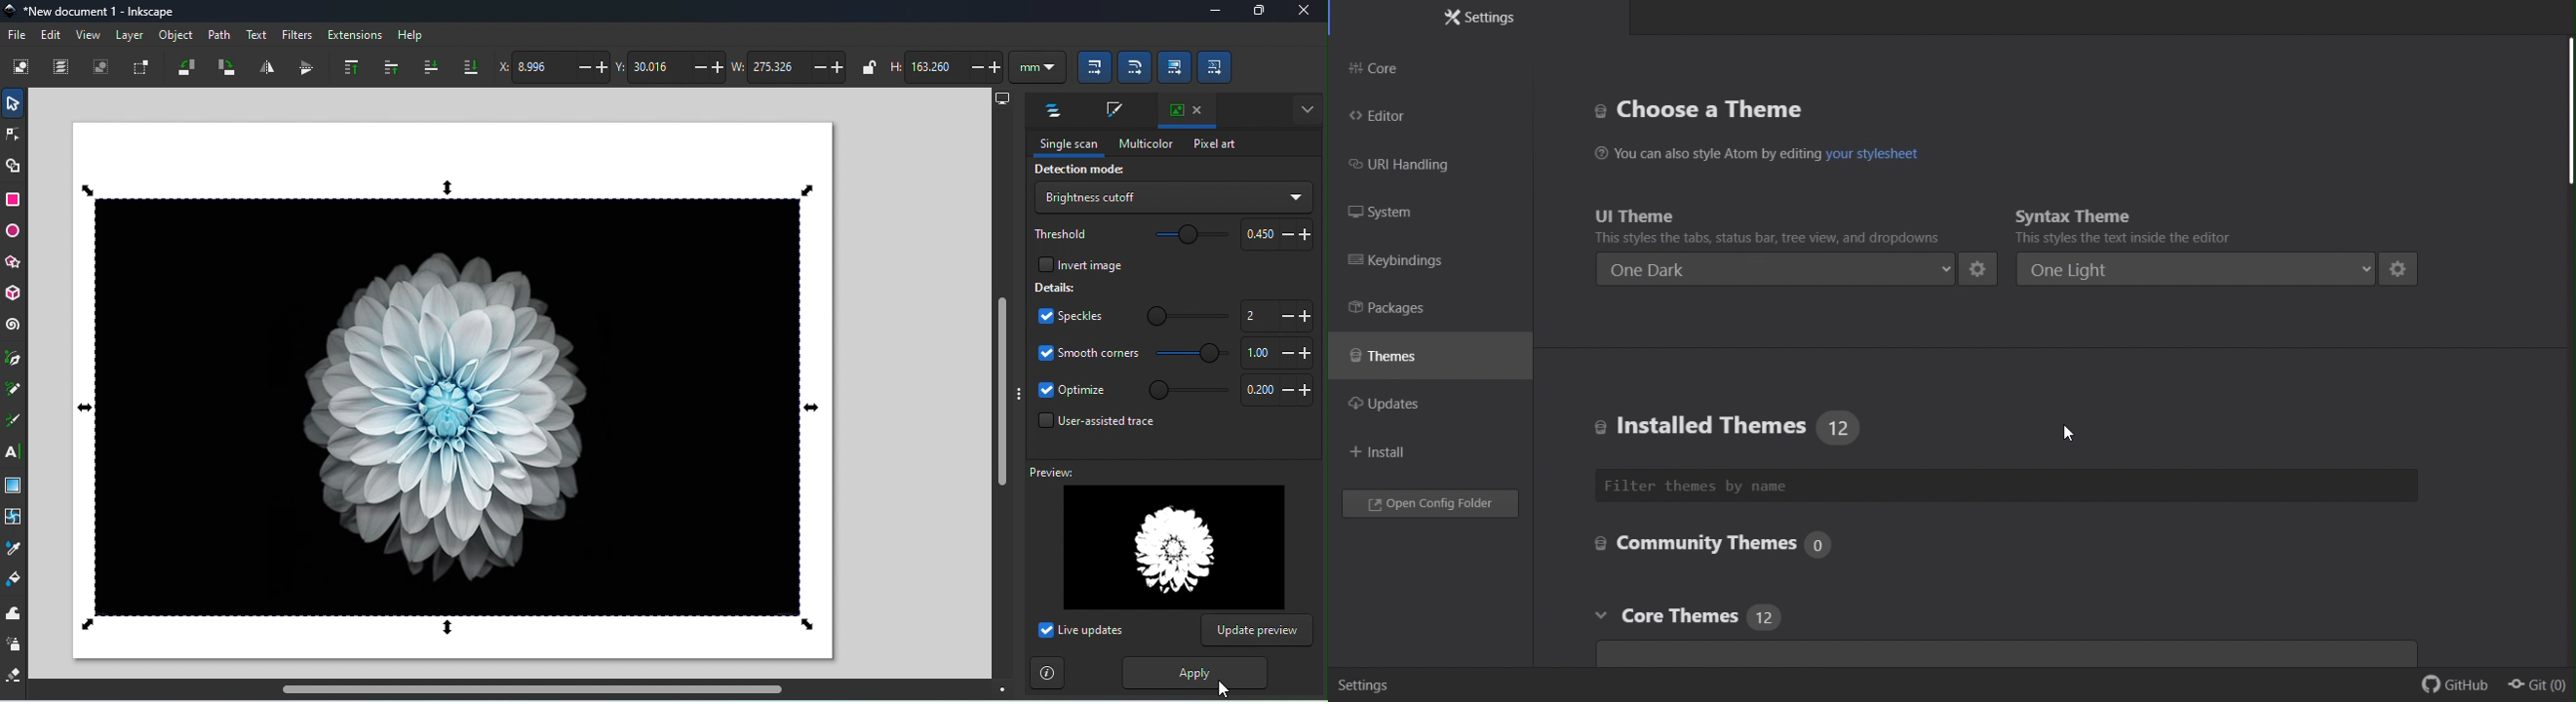 The width and height of the screenshot is (2576, 728). What do you see at coordinates (1056, 289) in the screenshot?
I see `Details` at bounding box center [1056, 289].